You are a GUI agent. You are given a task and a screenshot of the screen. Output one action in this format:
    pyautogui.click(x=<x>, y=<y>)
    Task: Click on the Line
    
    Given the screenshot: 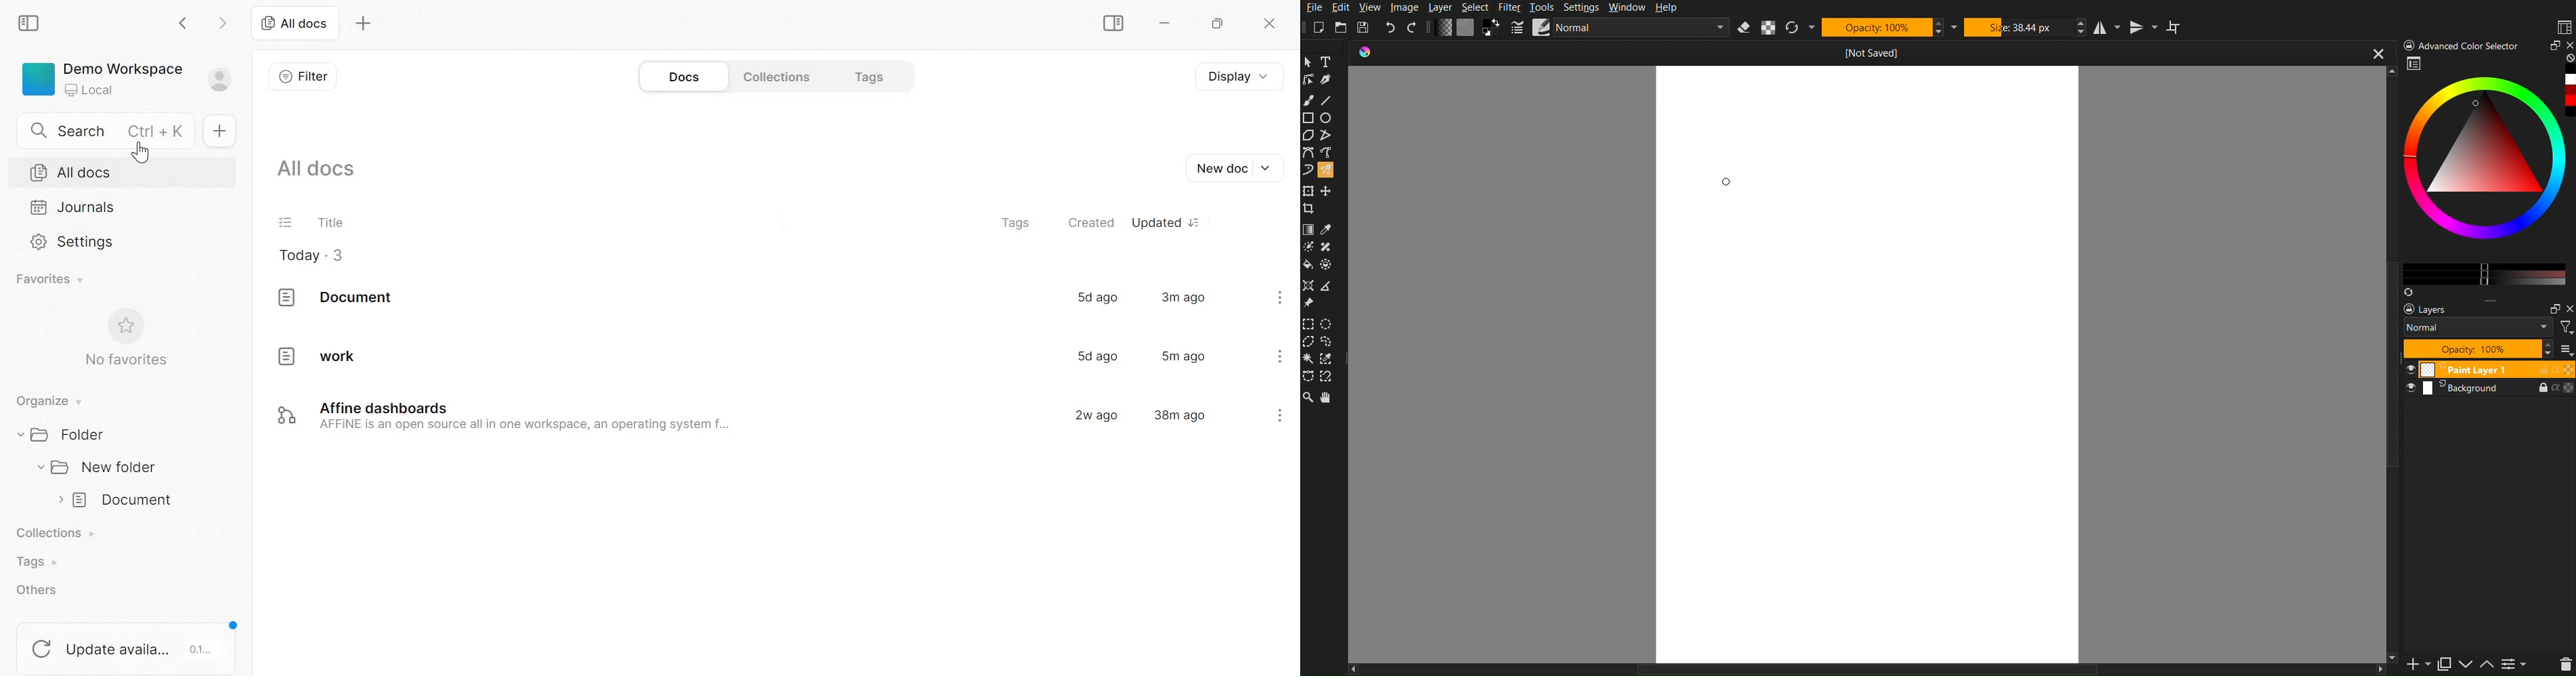 What is the action you would take?
    pyautogui.click(x=1329, y=100)
    